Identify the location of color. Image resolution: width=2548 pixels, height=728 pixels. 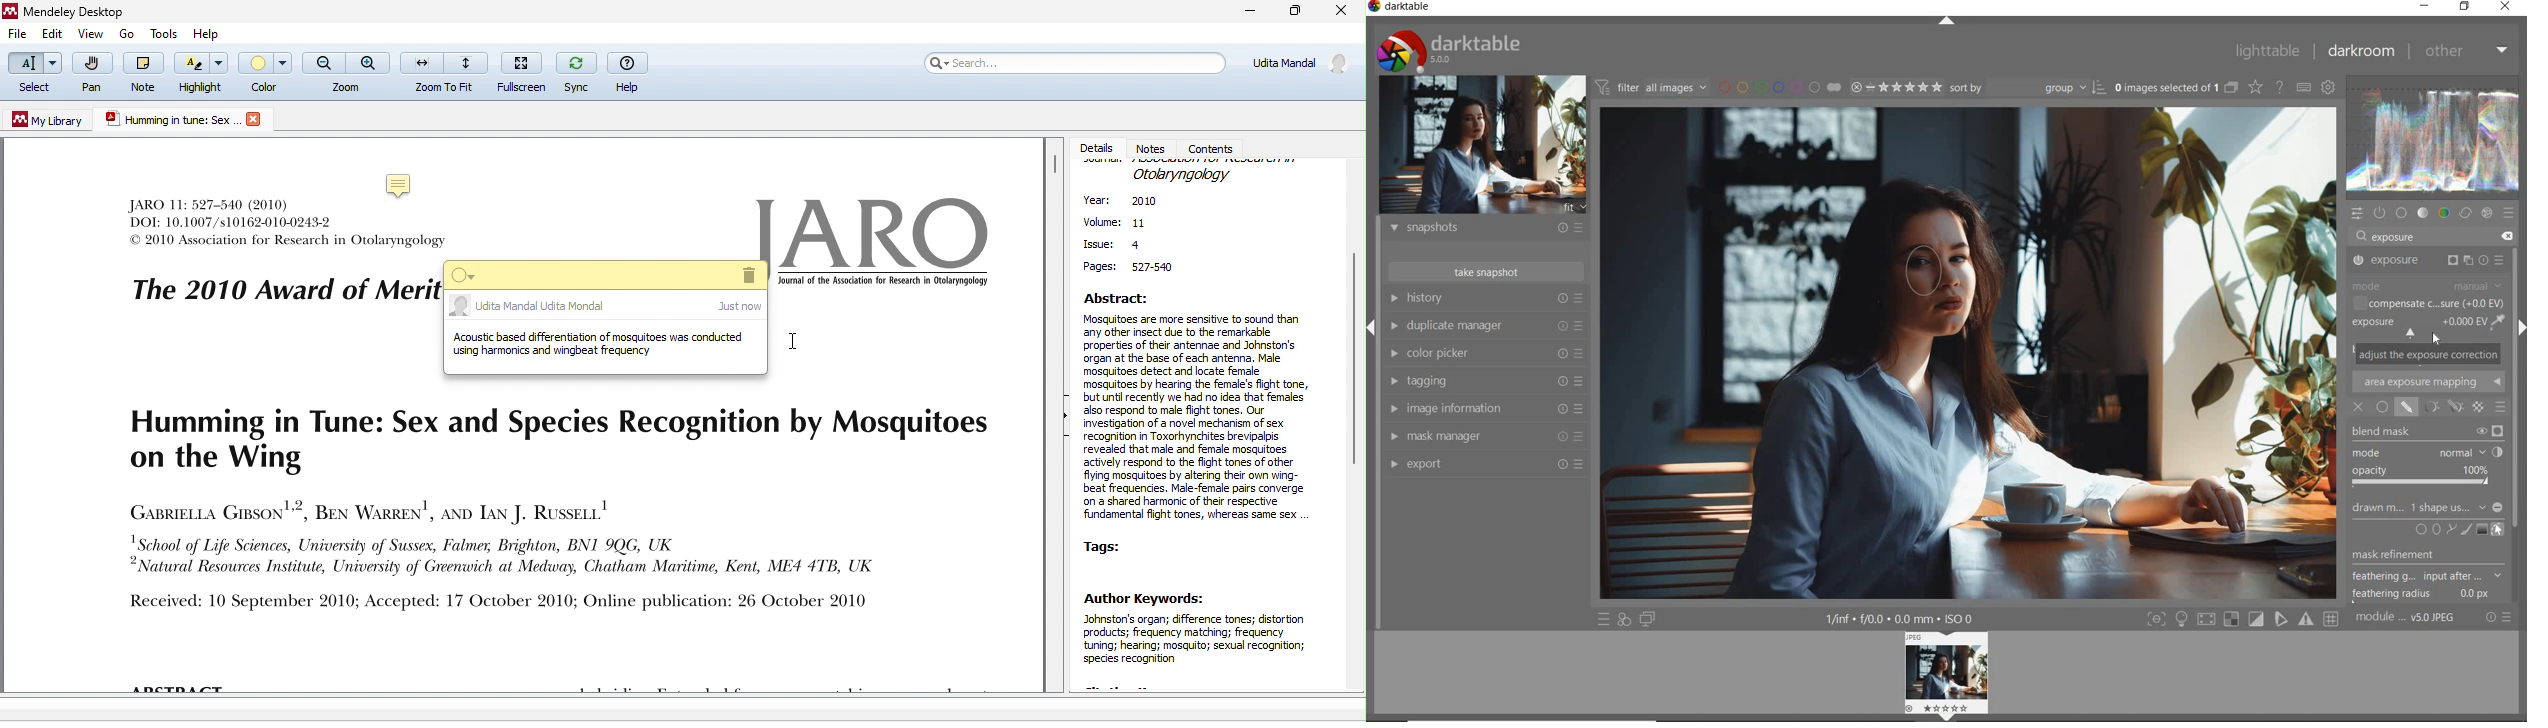
(2446, 213).